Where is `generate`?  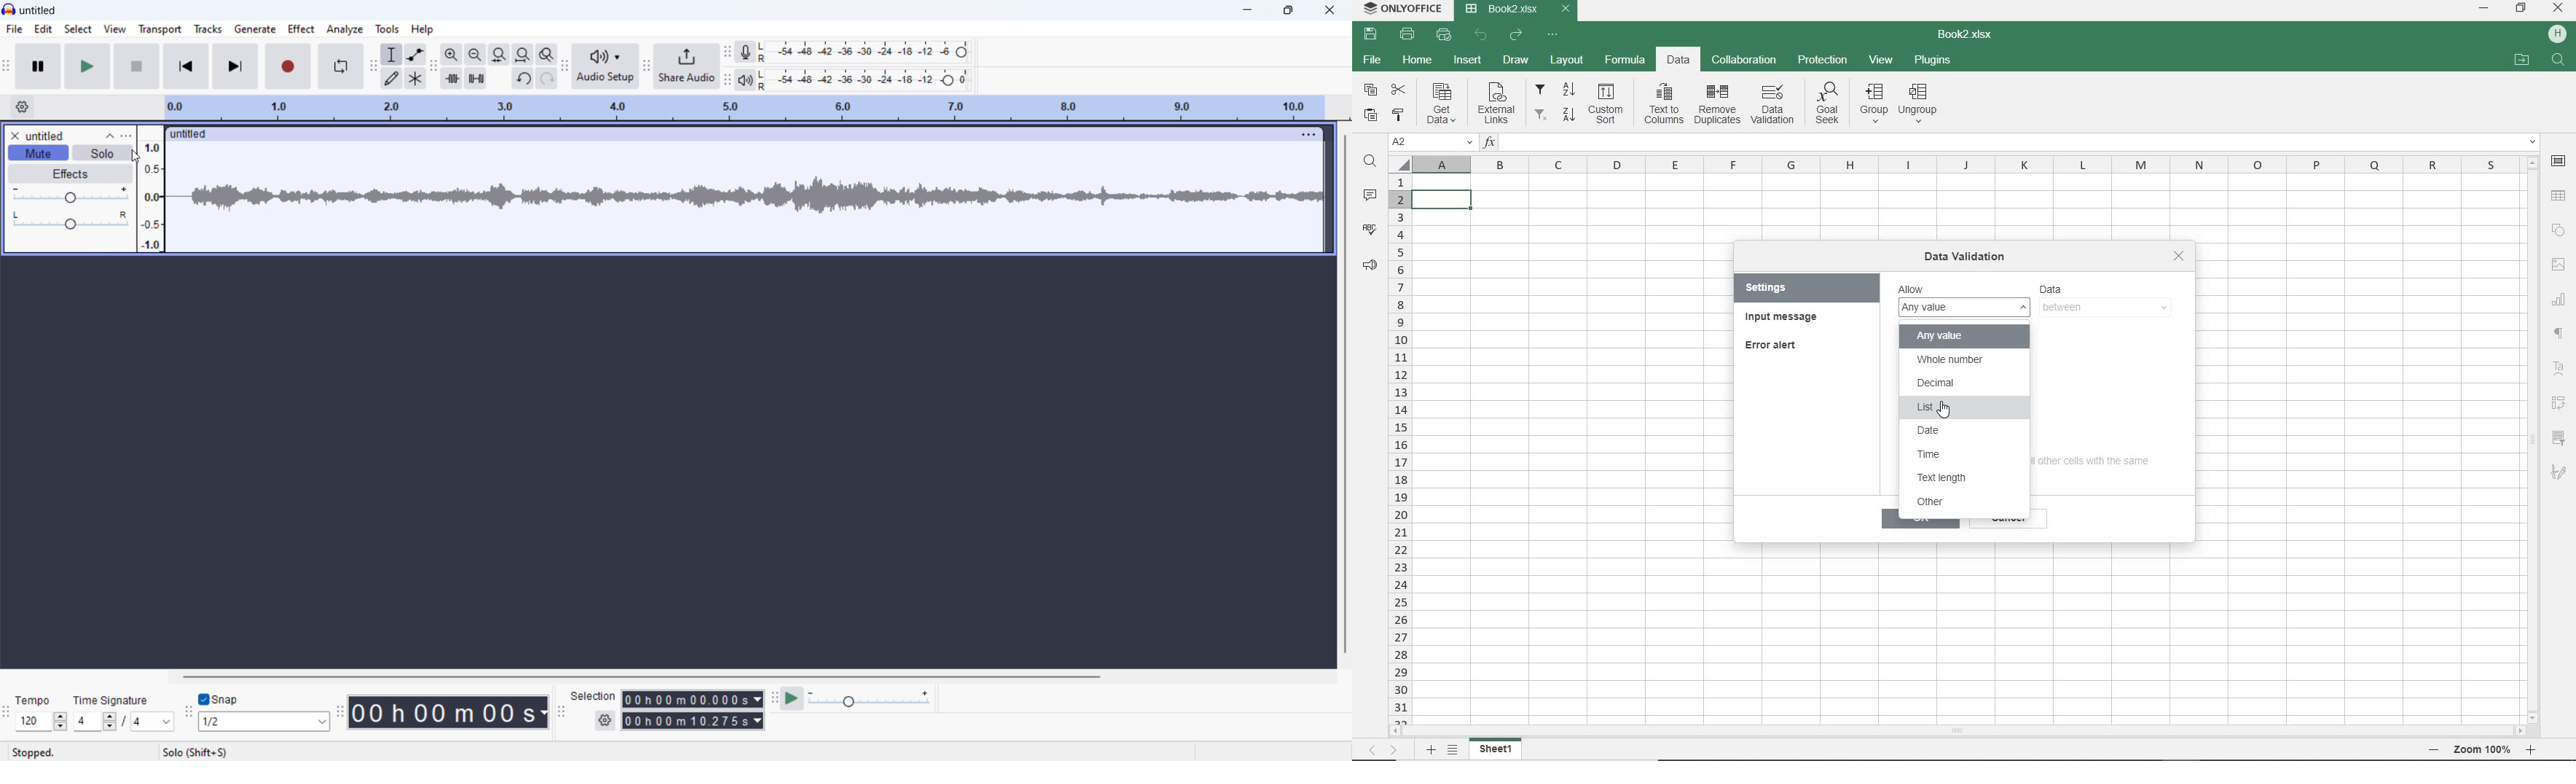 generate is located at coordinates (255, 29).